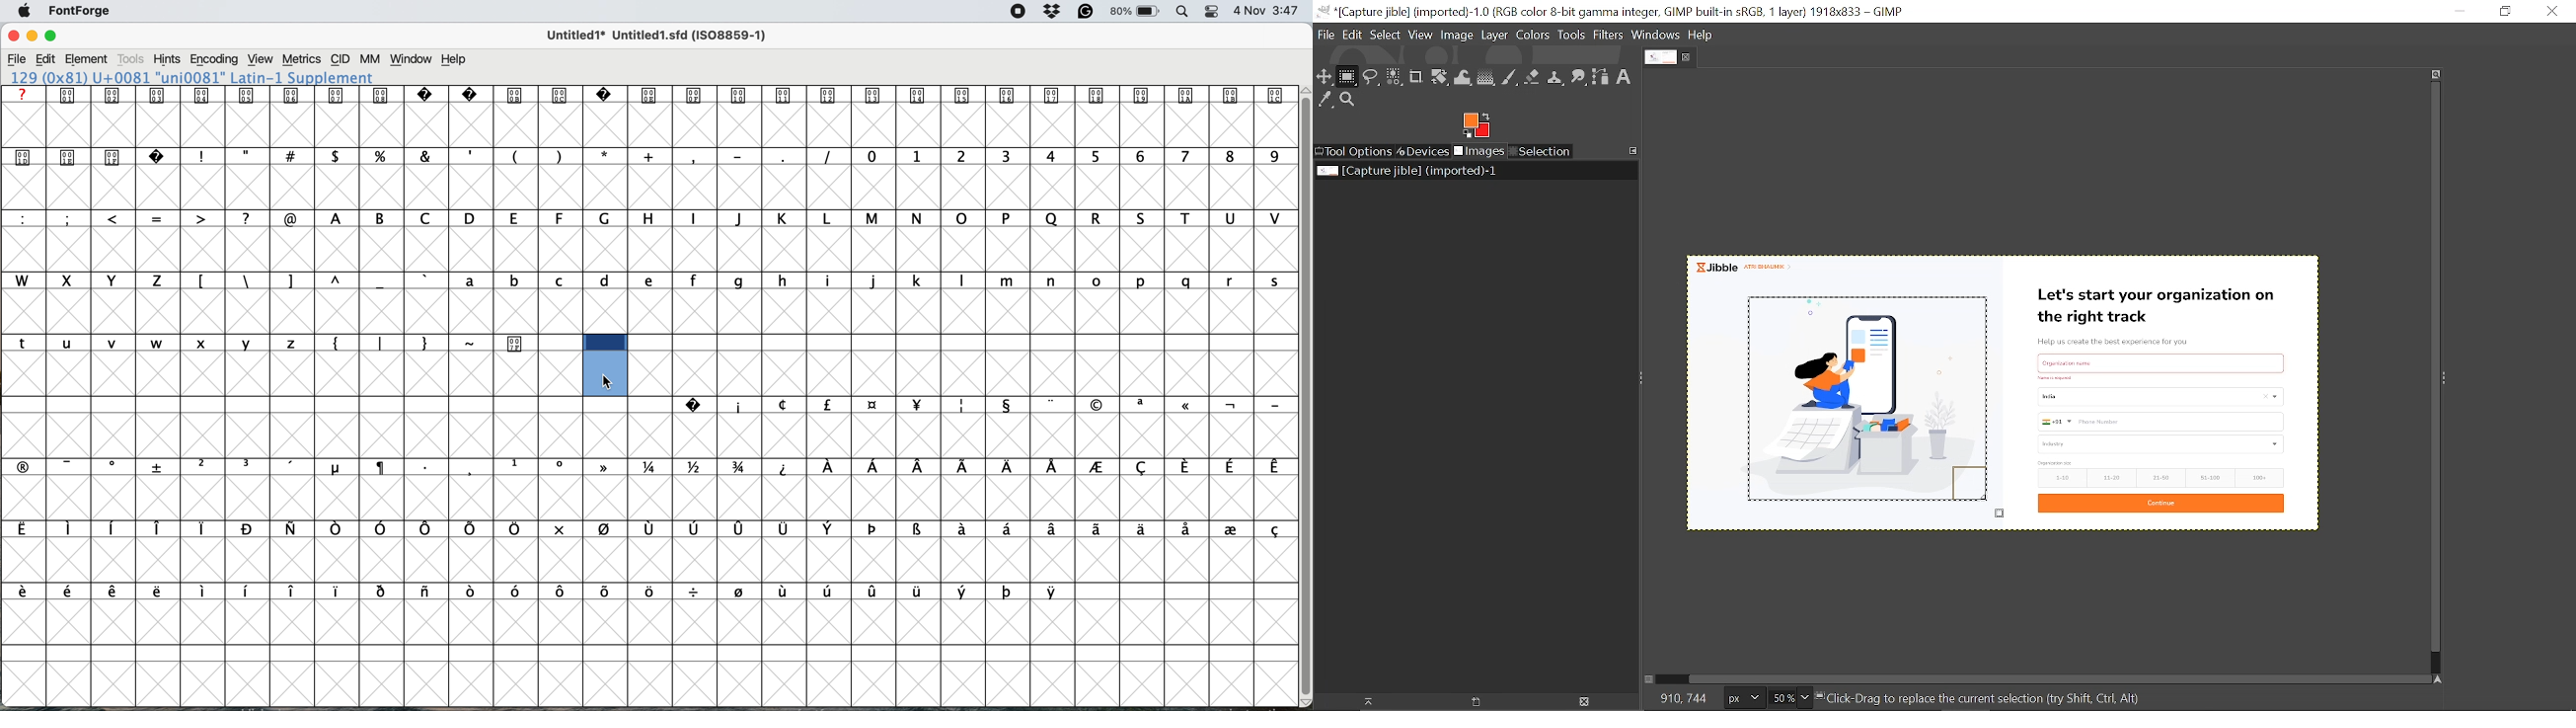 The width and height of the screenshot is (2576, 728). Describe the element at coordinates (657, 35) in the screenshot. I see `Untitled1* Untitled1.sfd (ISO8859-1)` at that location.